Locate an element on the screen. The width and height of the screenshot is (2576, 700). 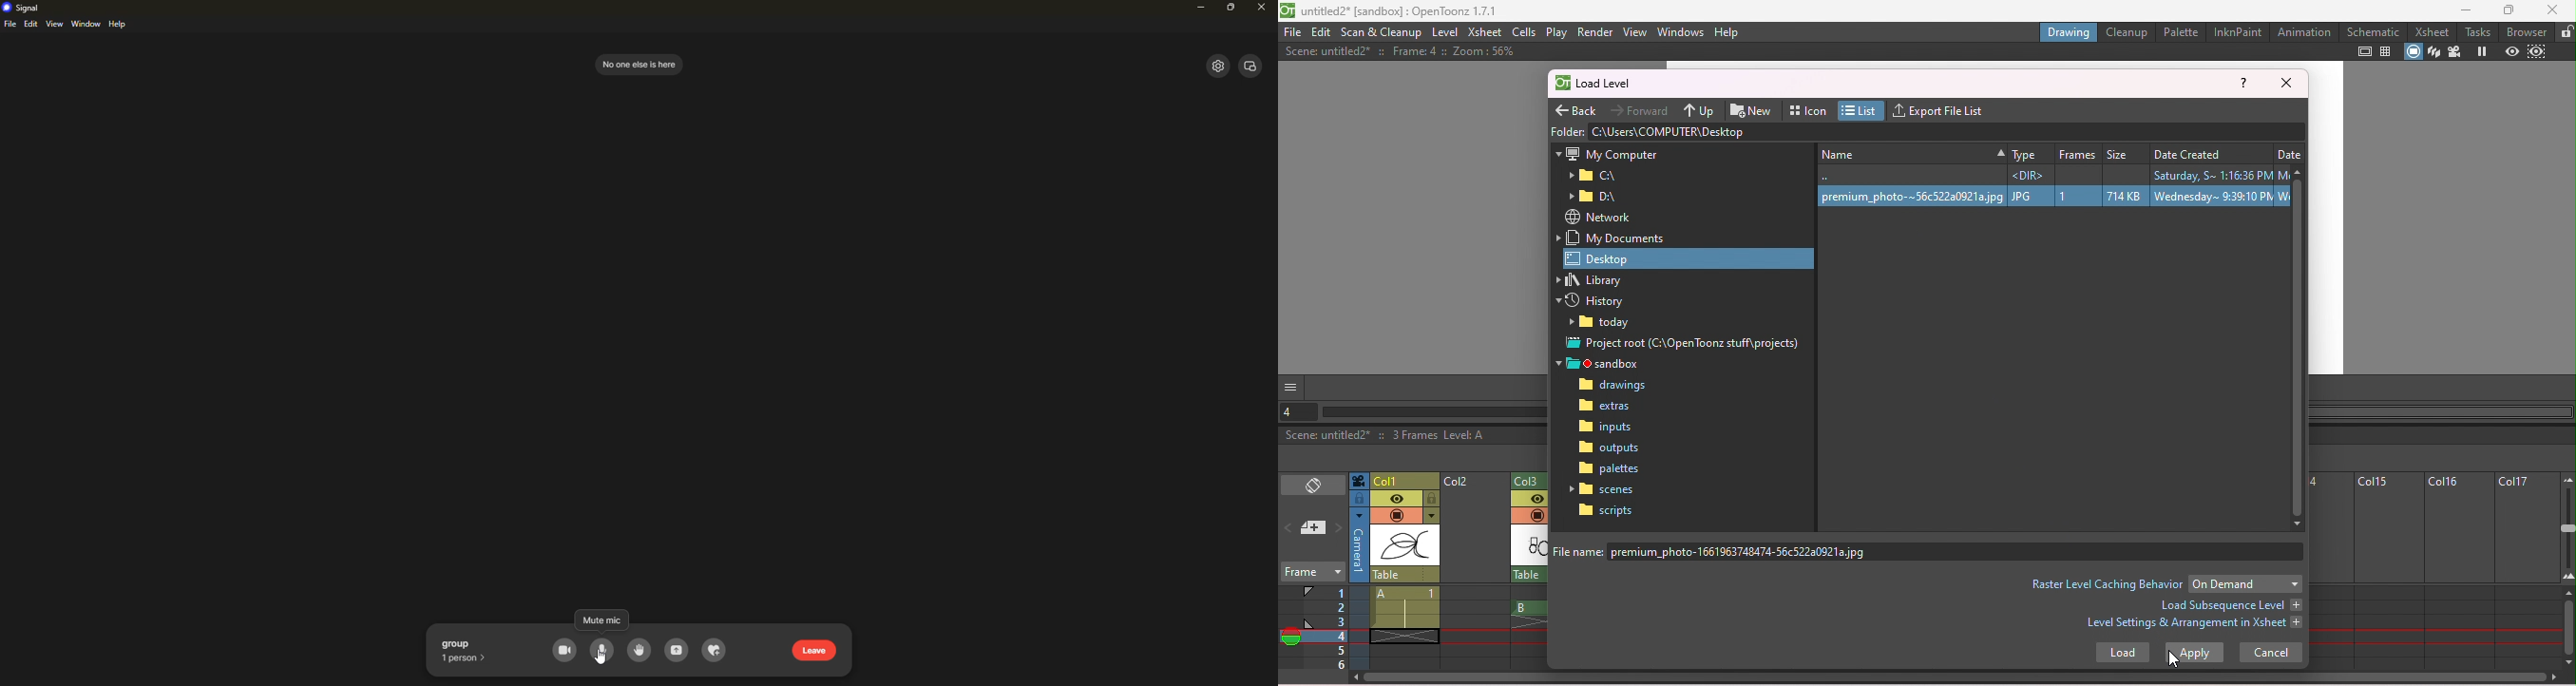
maximize is located at coordinates (1233, 7).